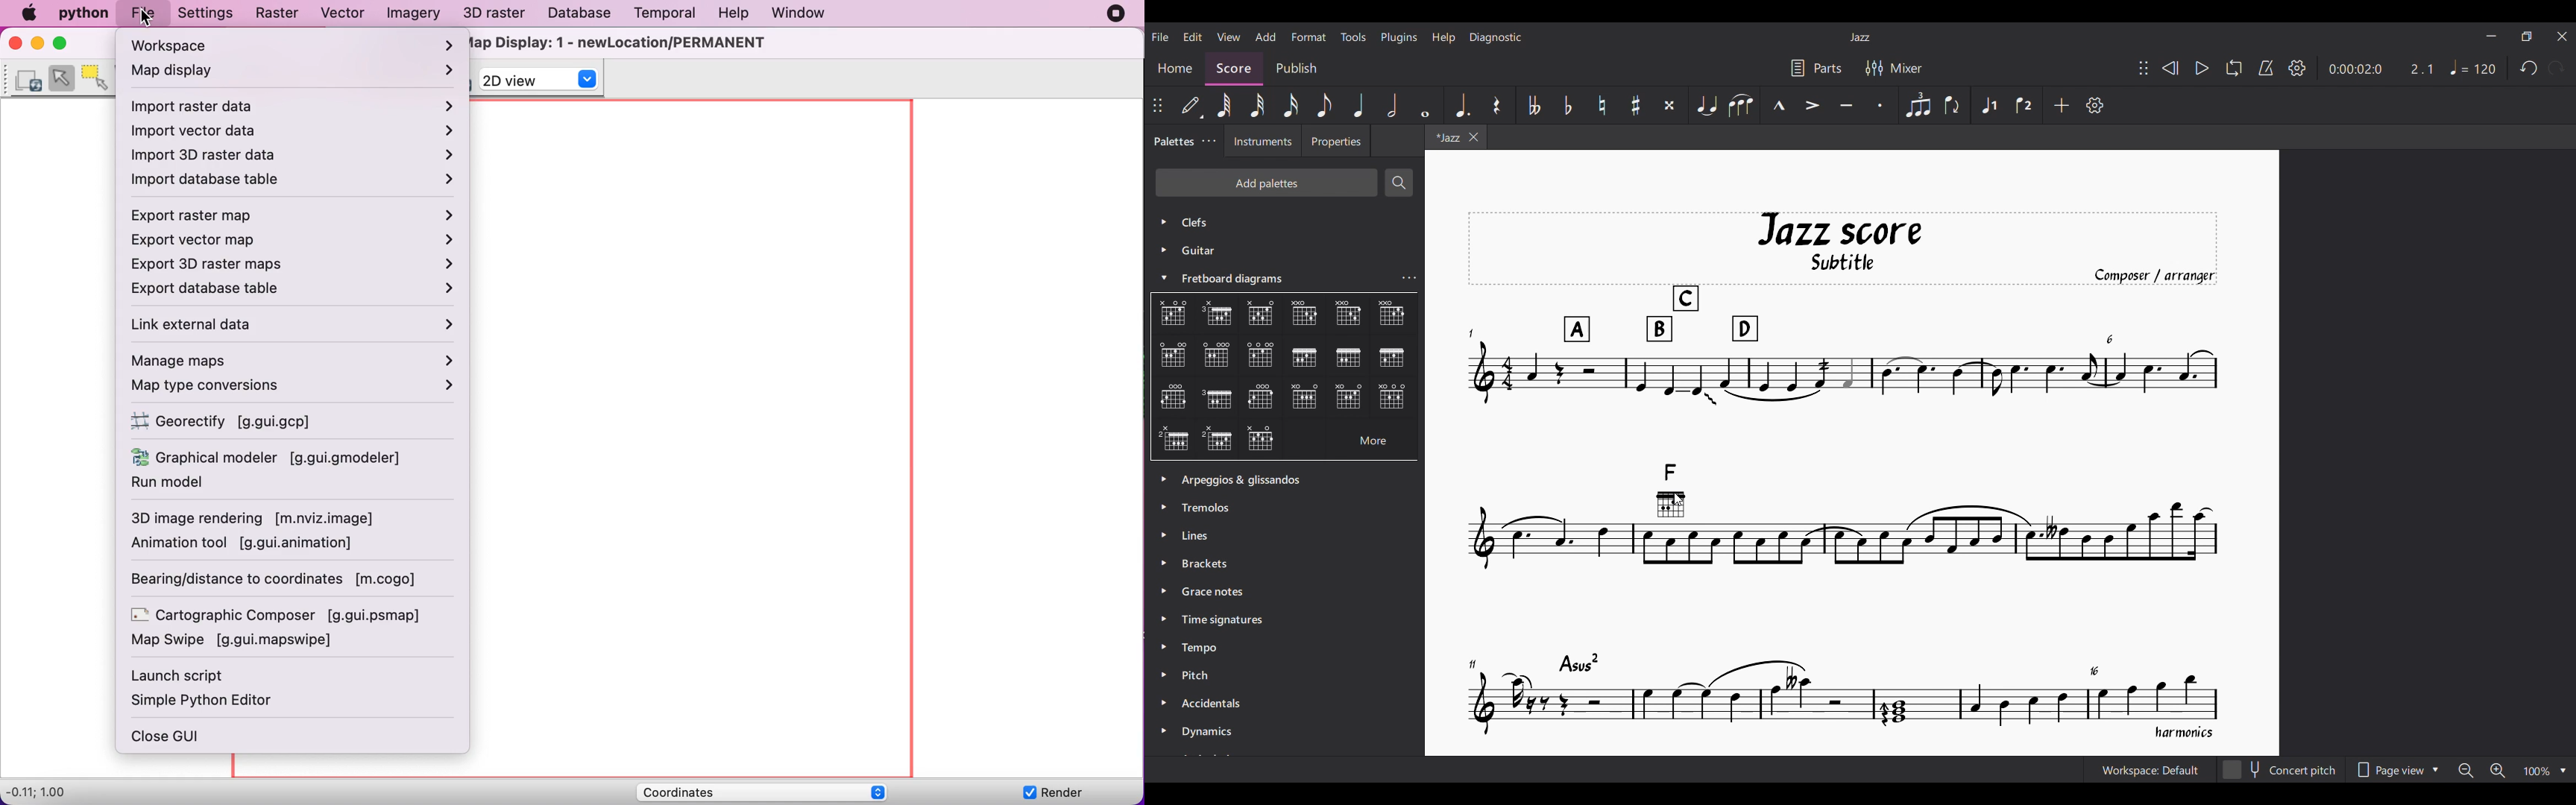  What do you see at coordinates (2266, 69) in the screenshot?
I see `Metronome` at bounding box center [2266, 69].